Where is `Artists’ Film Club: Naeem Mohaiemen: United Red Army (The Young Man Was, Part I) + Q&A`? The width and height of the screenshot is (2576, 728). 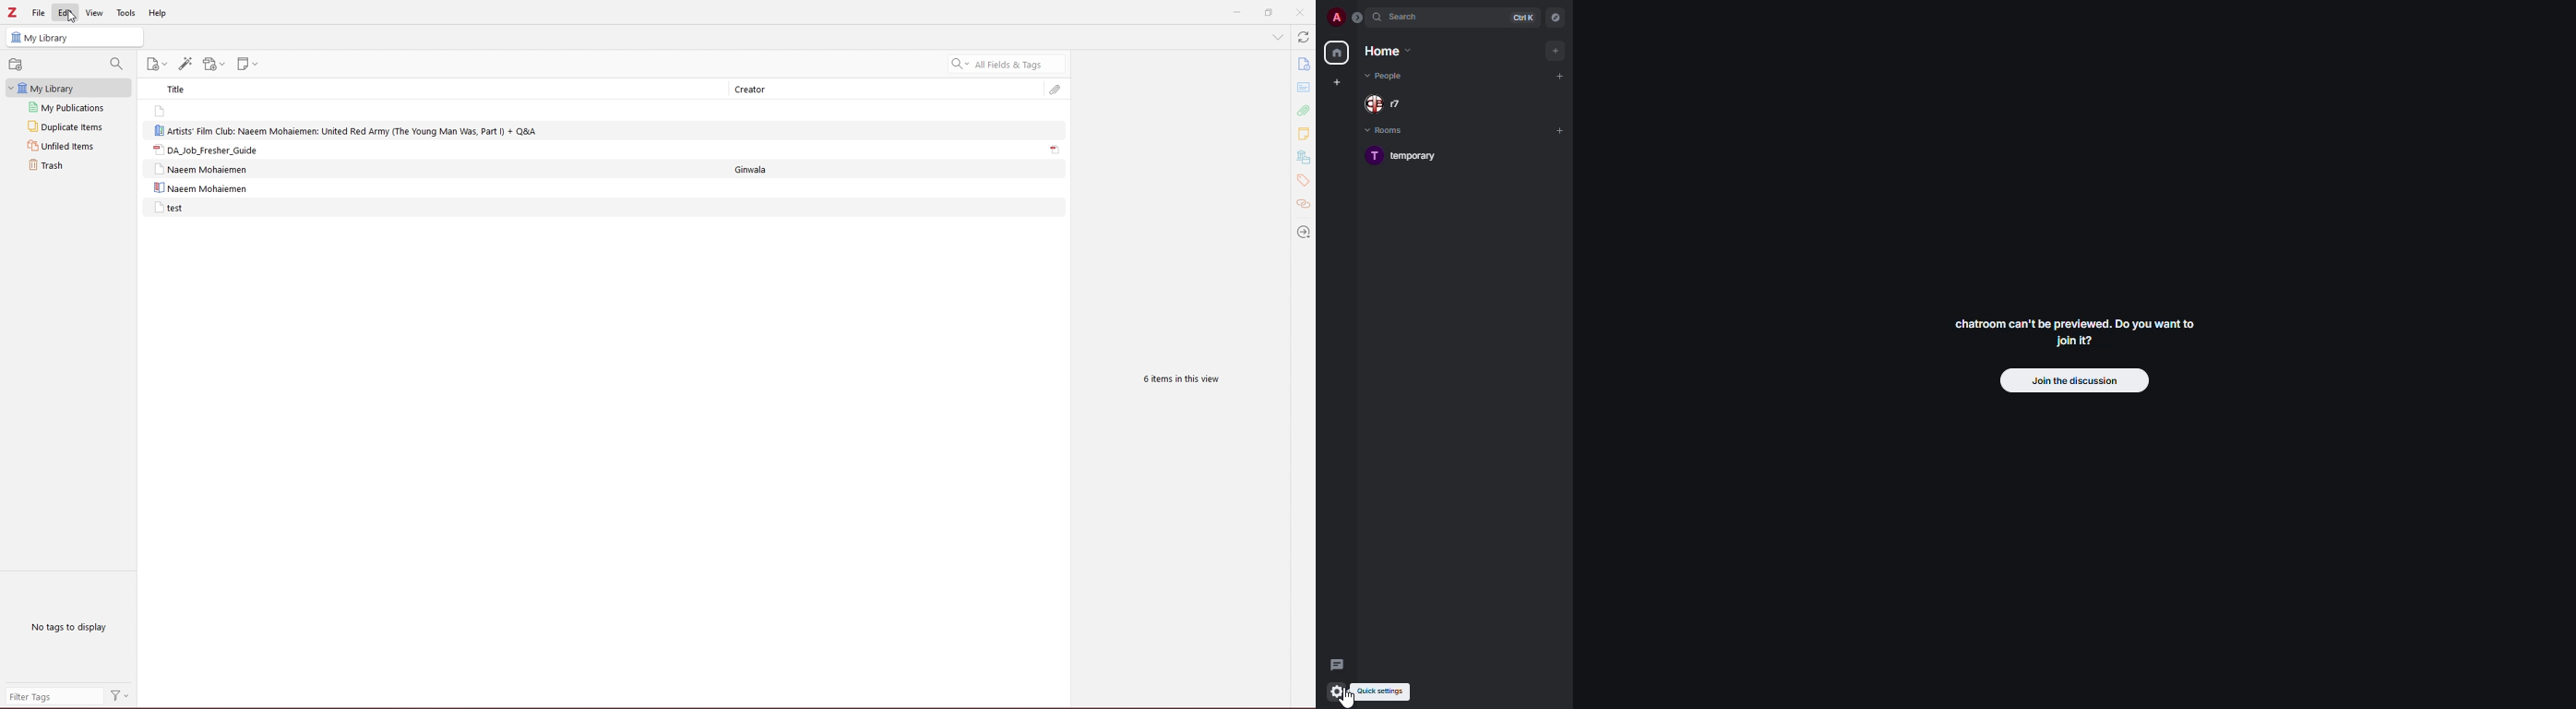
Artists’ Film Club: Naeem Mohaiemen: United Red Army (The Young Man Was, Part I) + Q&A is located at coordinates (348, 130).